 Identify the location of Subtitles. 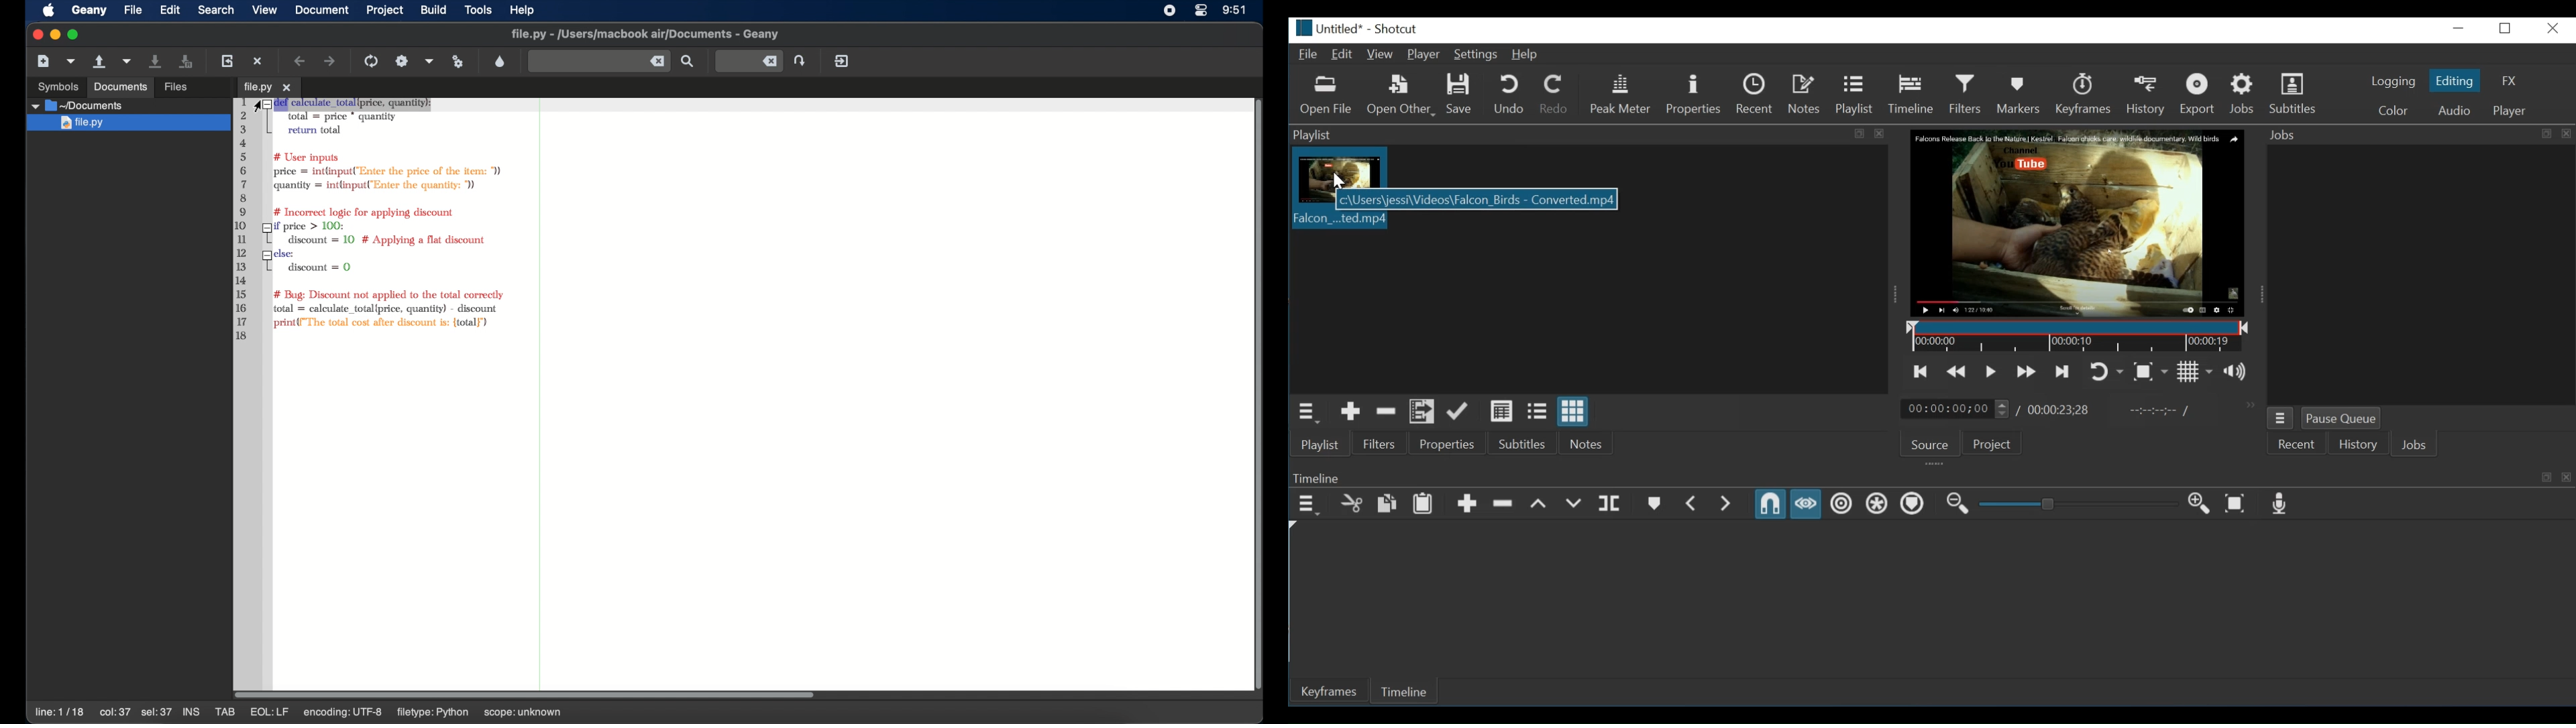
(1527, 442).